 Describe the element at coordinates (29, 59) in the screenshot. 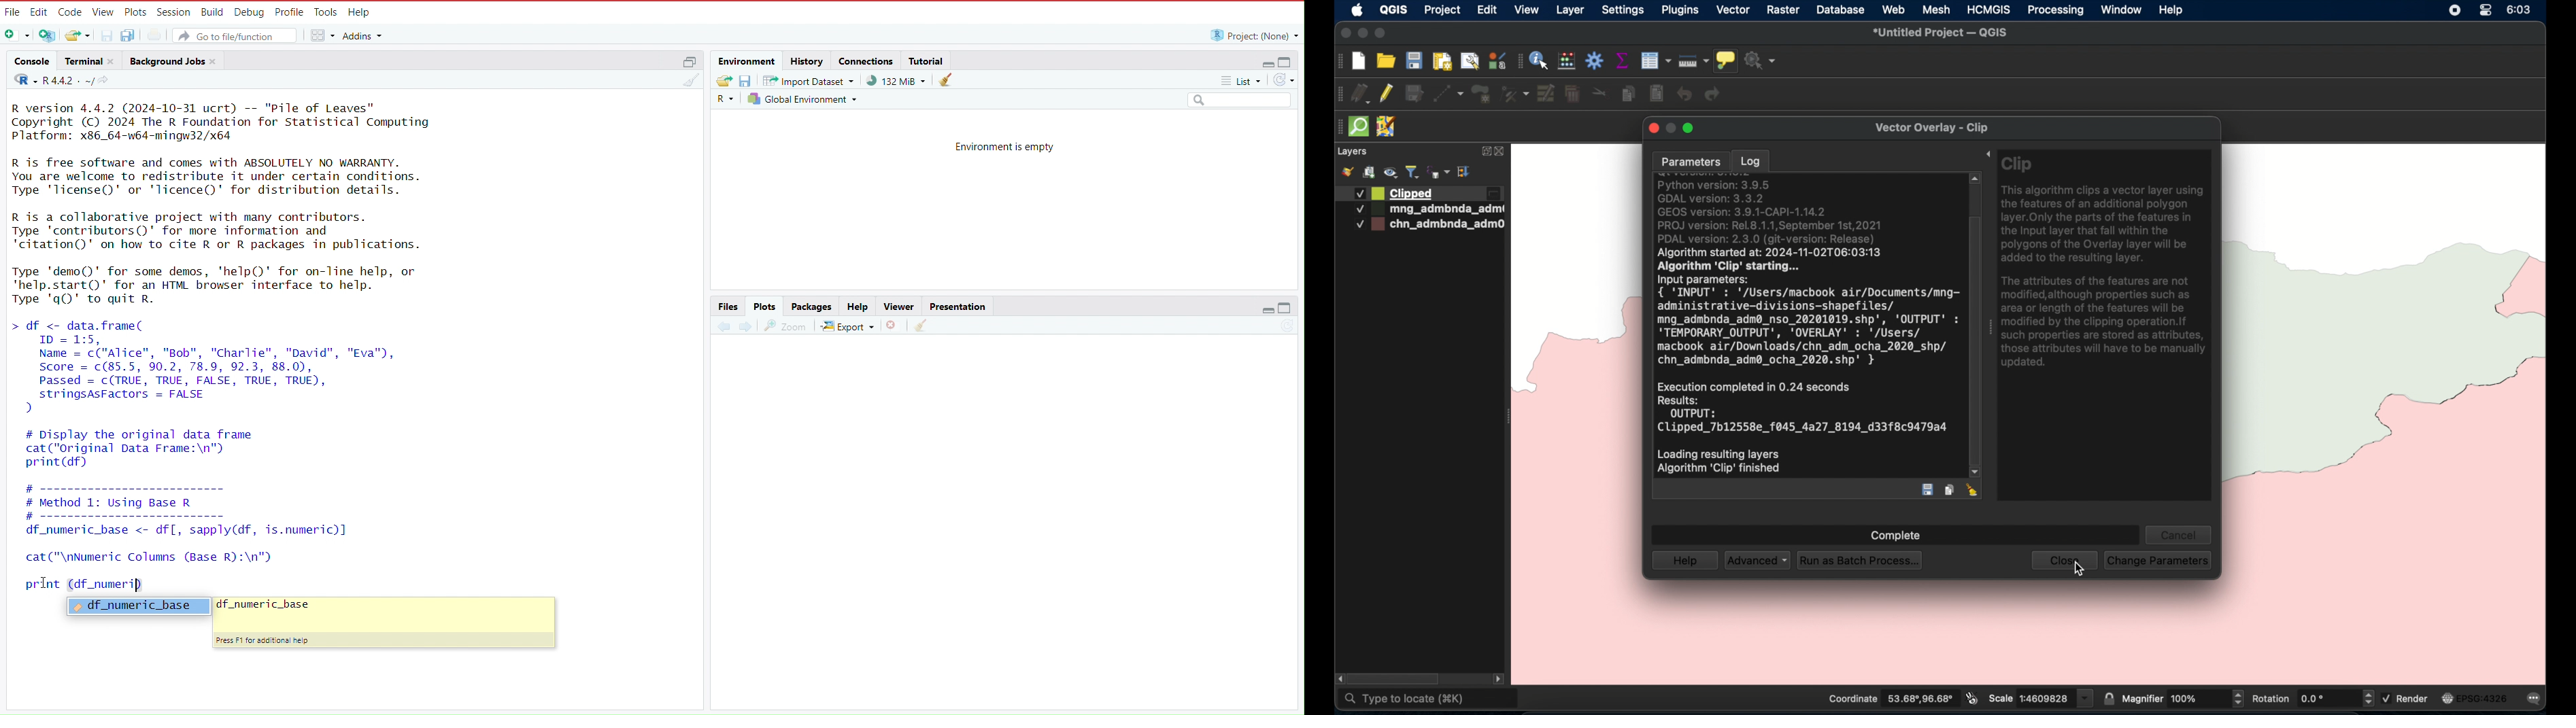

I see `console` at that location.